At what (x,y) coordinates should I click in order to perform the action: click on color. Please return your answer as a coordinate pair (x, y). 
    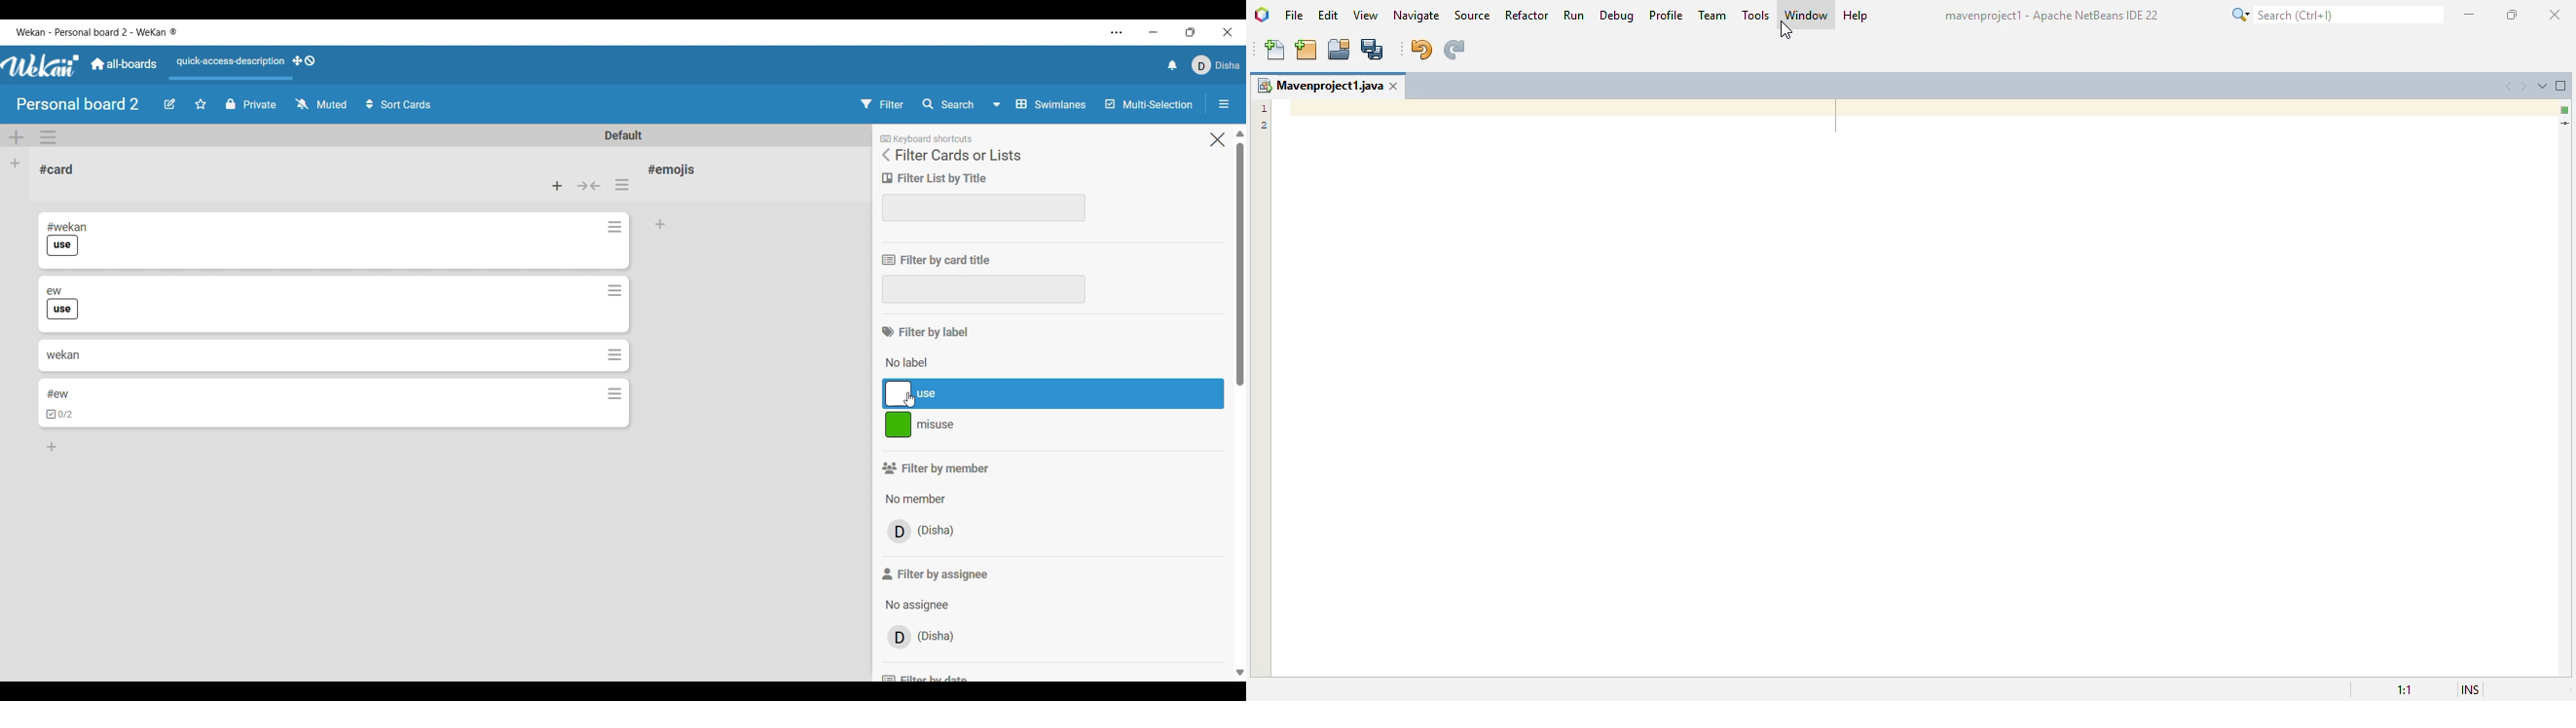
    Looking at the image, I should click on (898, 426).